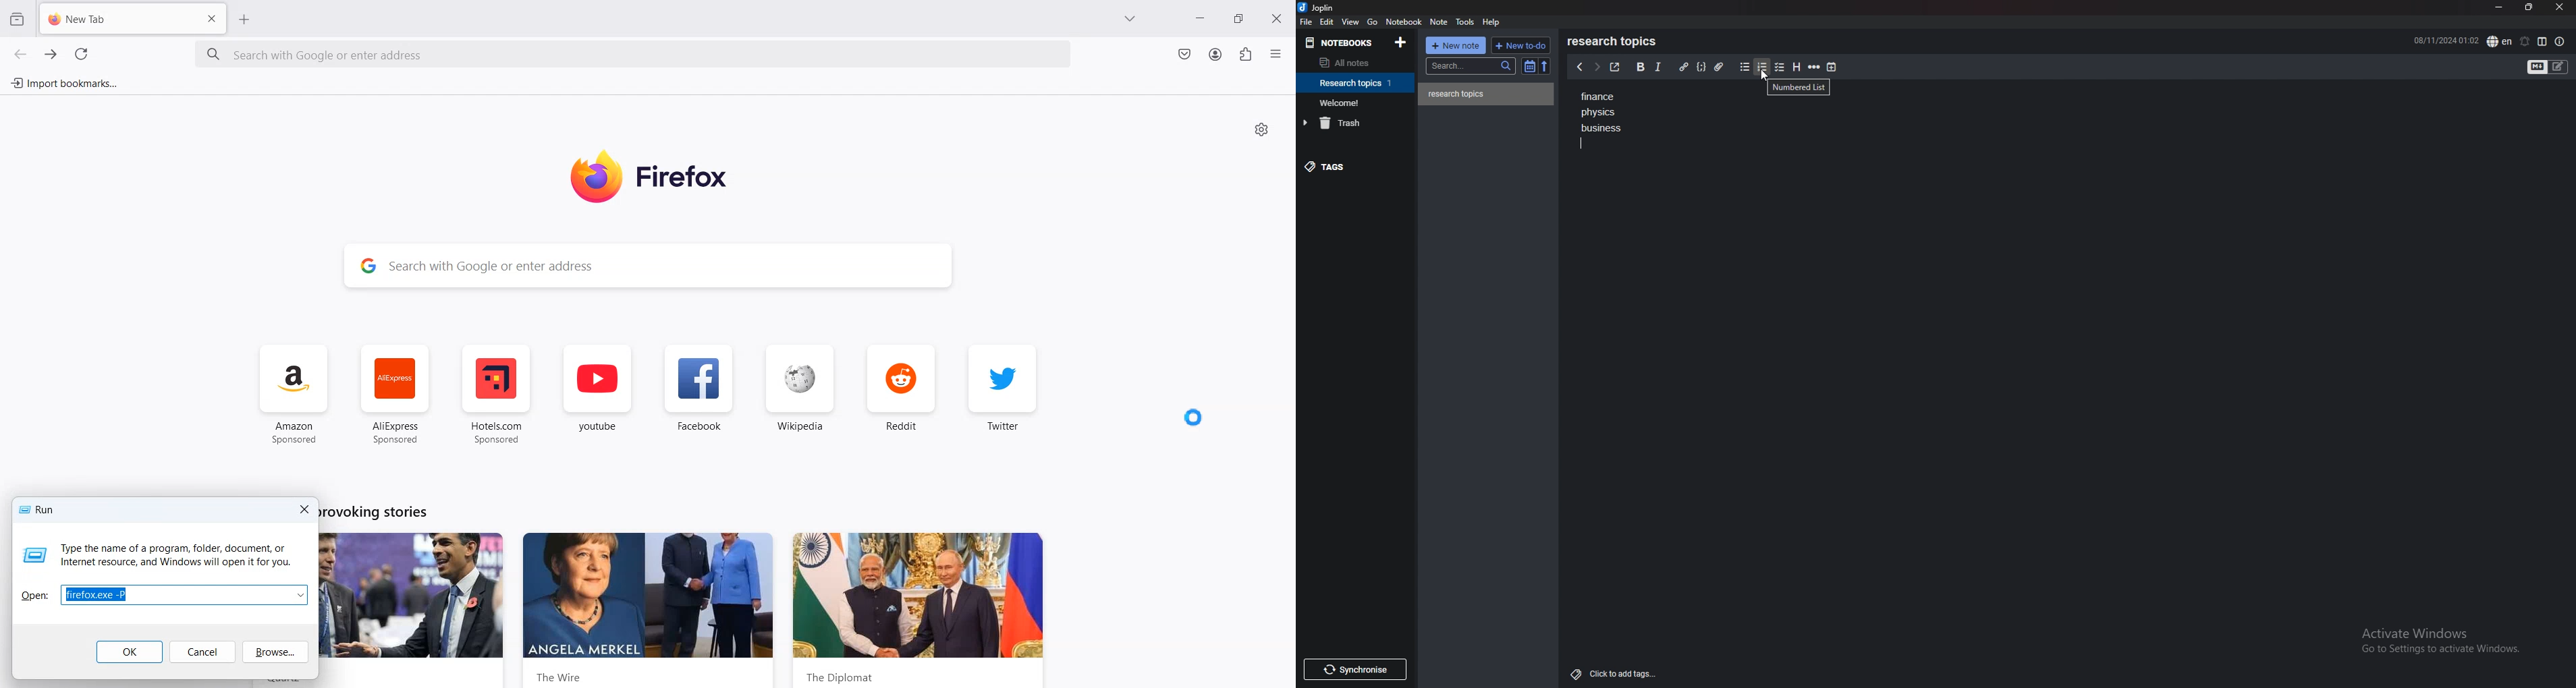  I want to click on Search bar, so click(634, 55).